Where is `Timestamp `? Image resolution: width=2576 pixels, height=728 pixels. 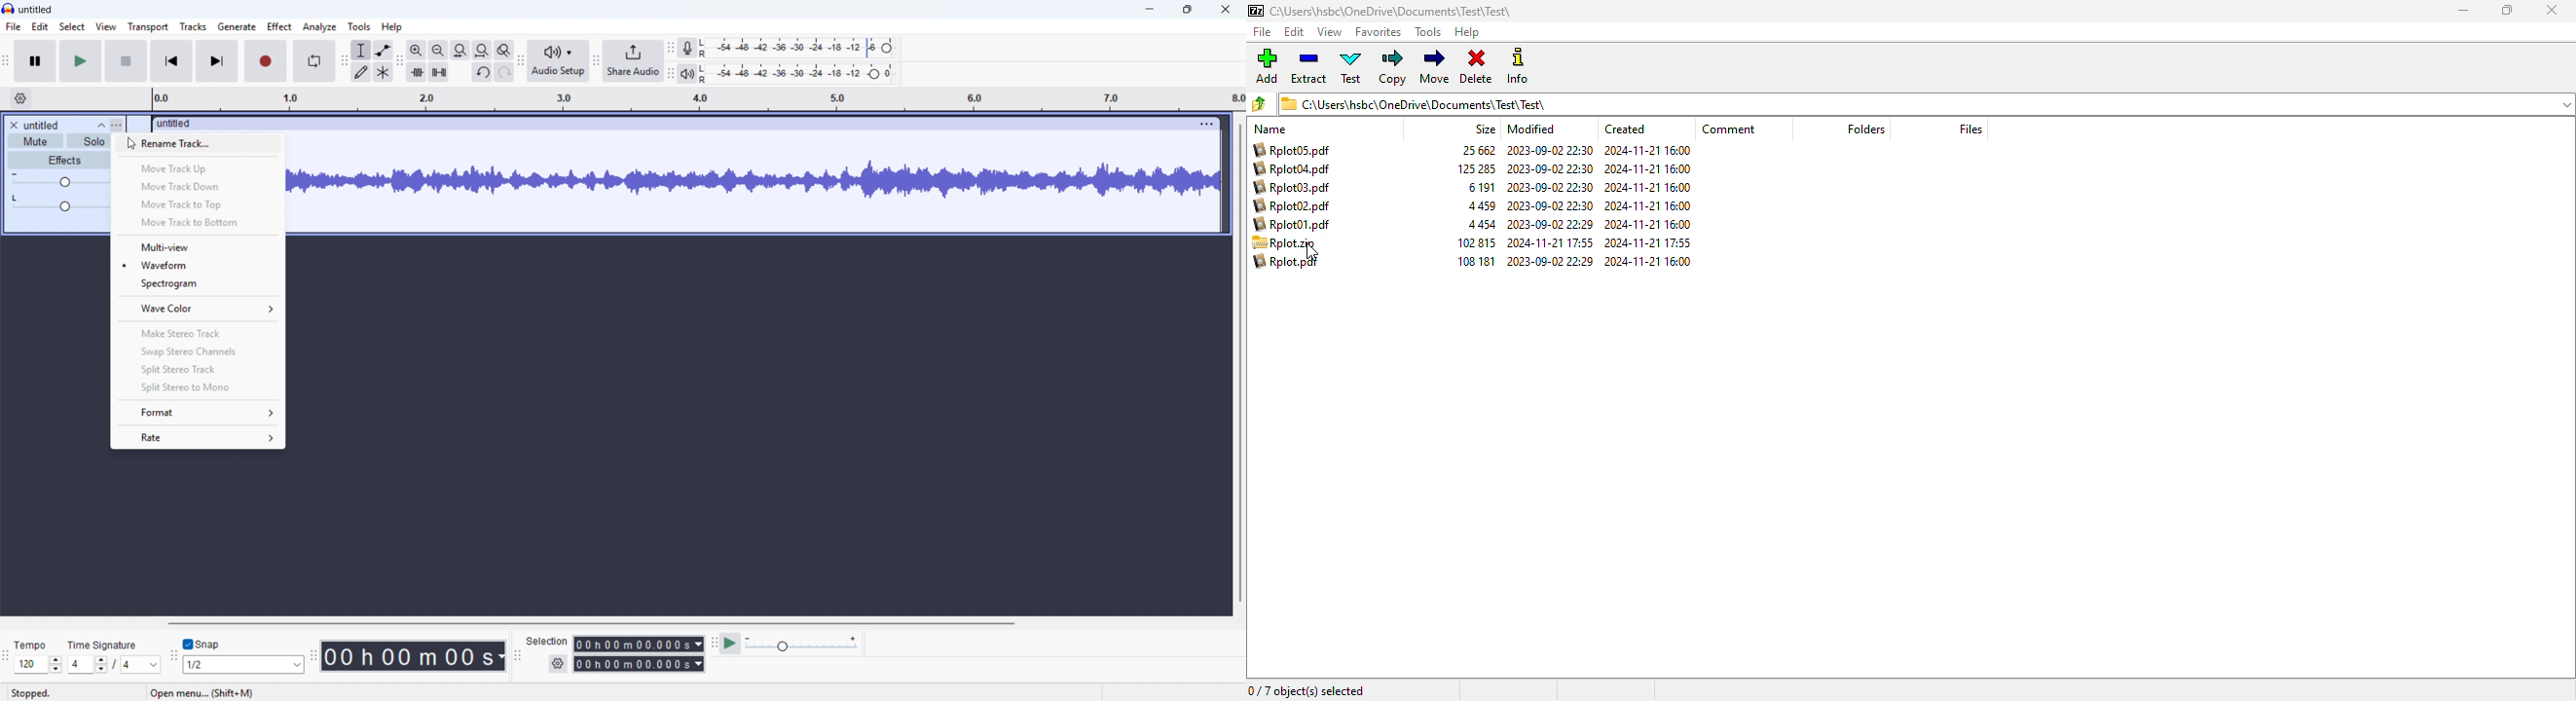
Timestamp  is located at coordinates (415, 656).